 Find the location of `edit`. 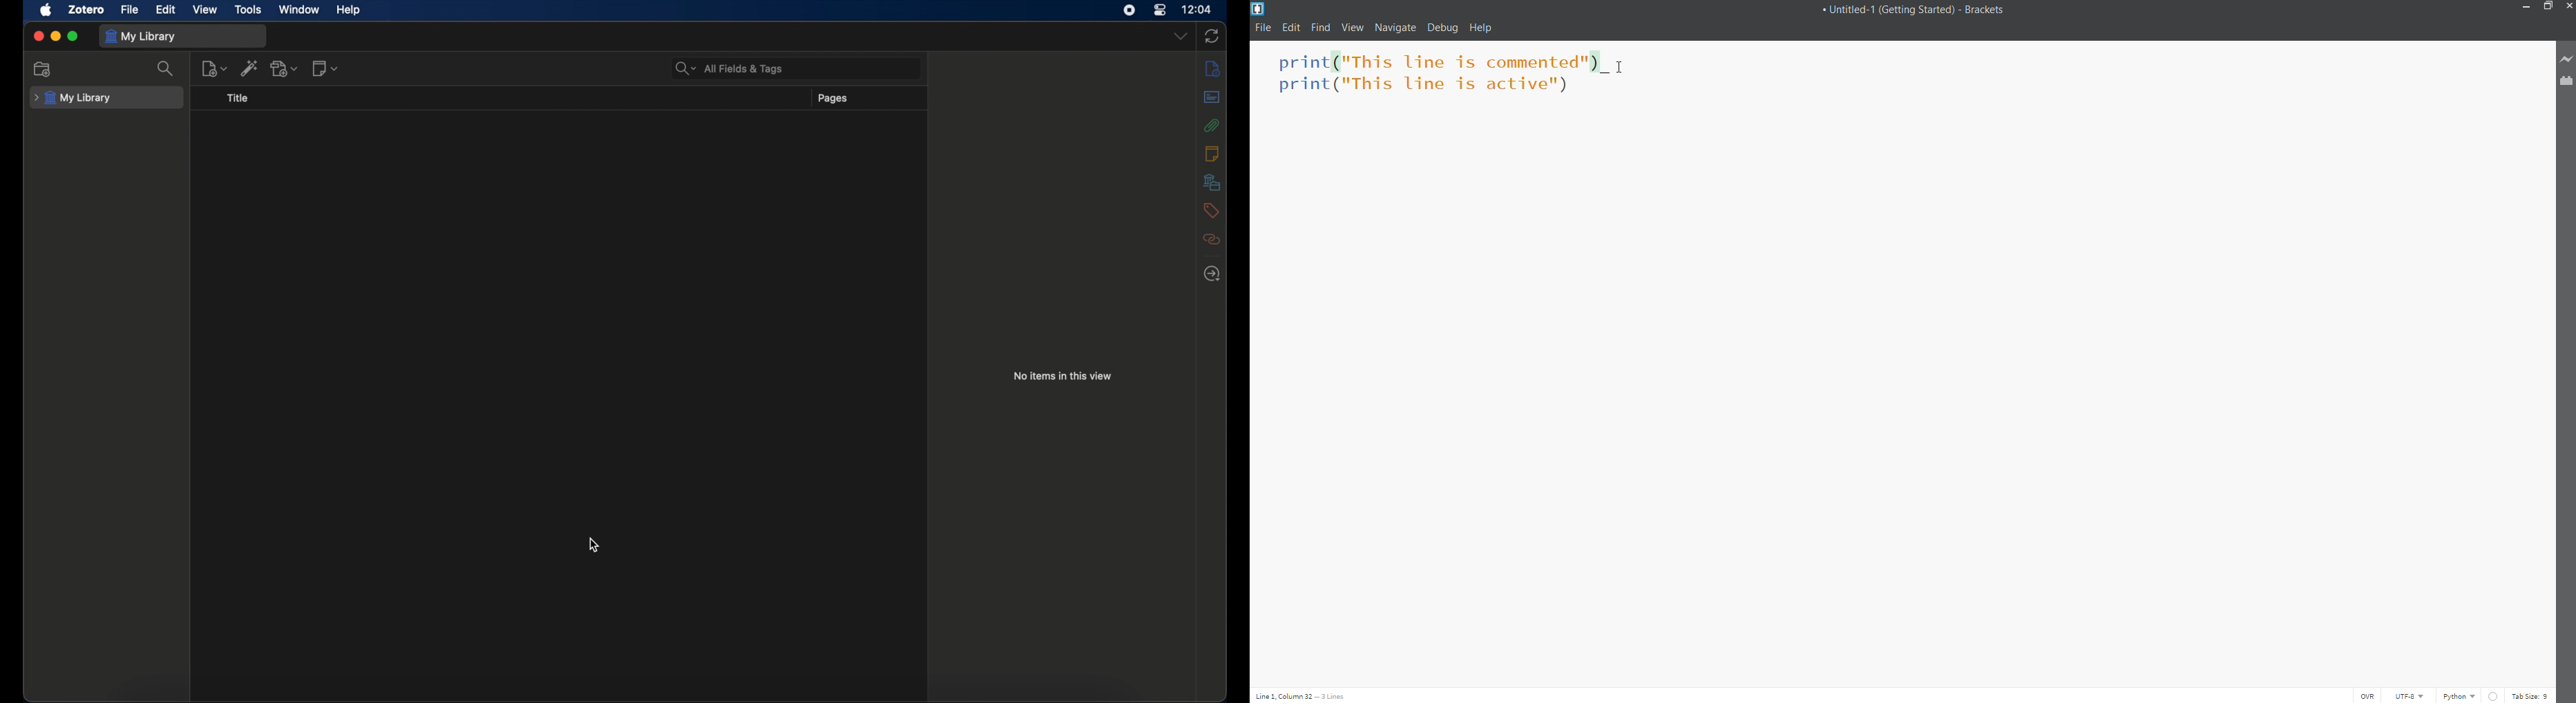

edit is located at coordinates (168, 9).